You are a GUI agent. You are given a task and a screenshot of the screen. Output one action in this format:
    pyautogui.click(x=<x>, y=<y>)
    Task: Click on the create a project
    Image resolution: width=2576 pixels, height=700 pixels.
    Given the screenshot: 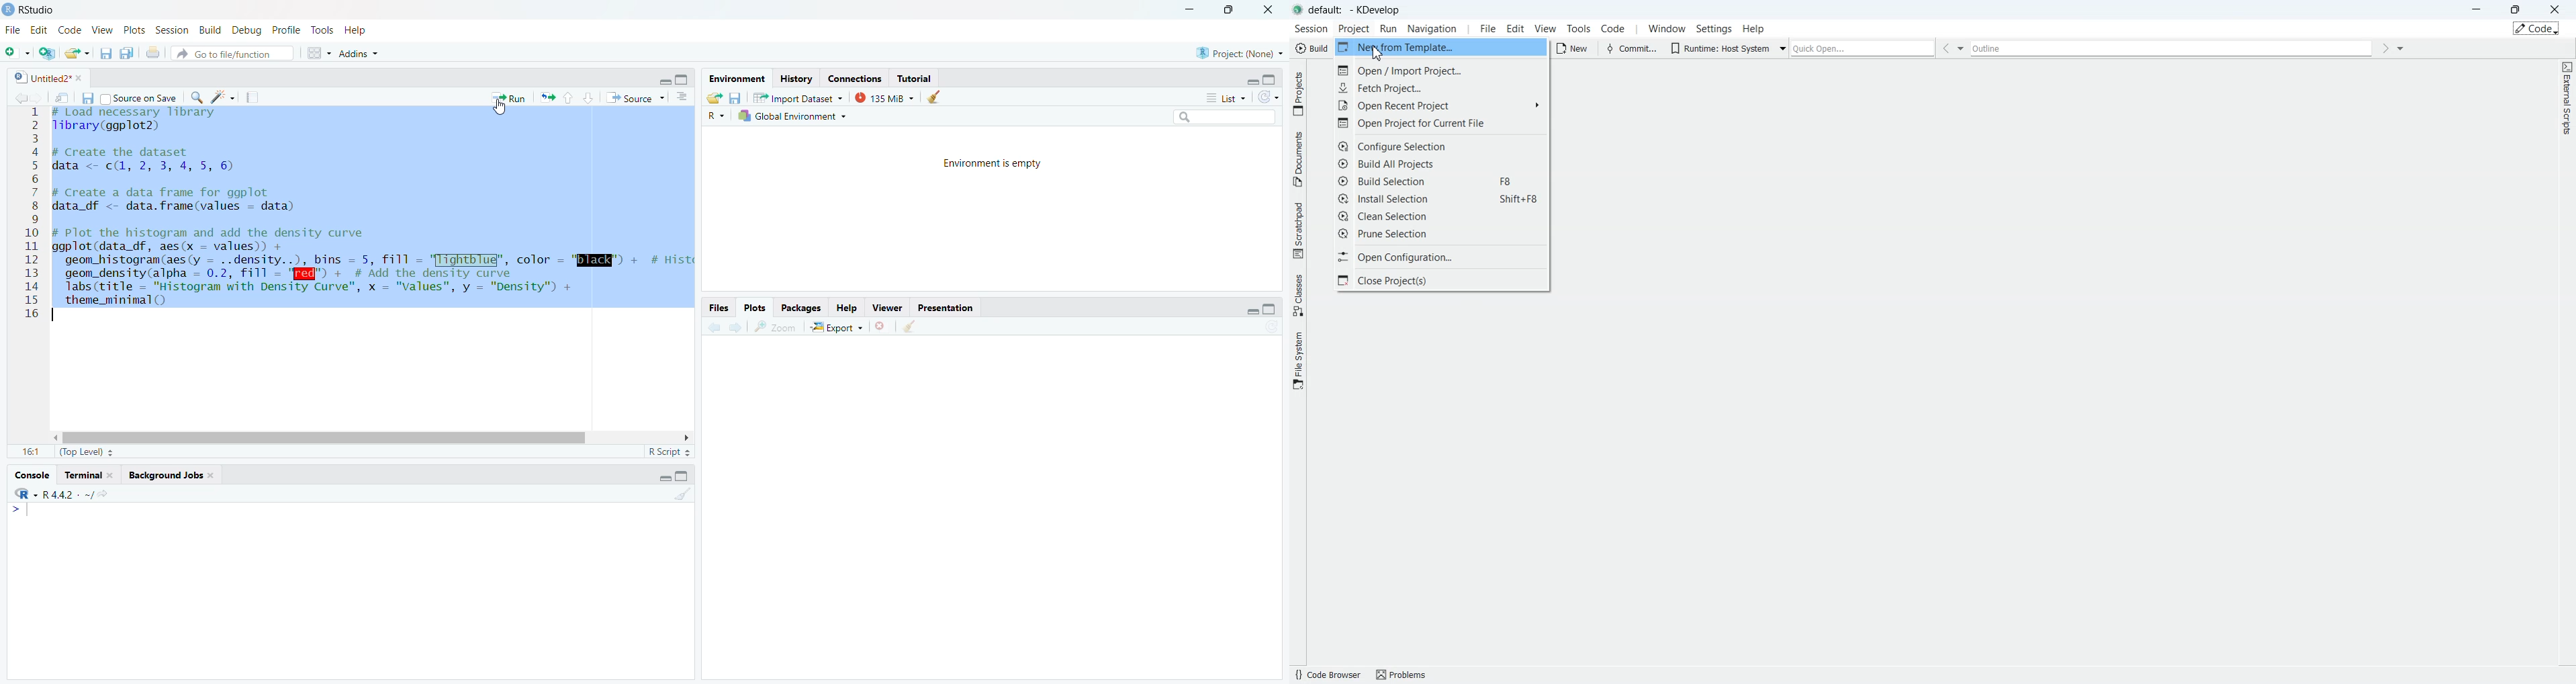 What is the action you would take?
    pyautogui.click(x=46, y=54)
    